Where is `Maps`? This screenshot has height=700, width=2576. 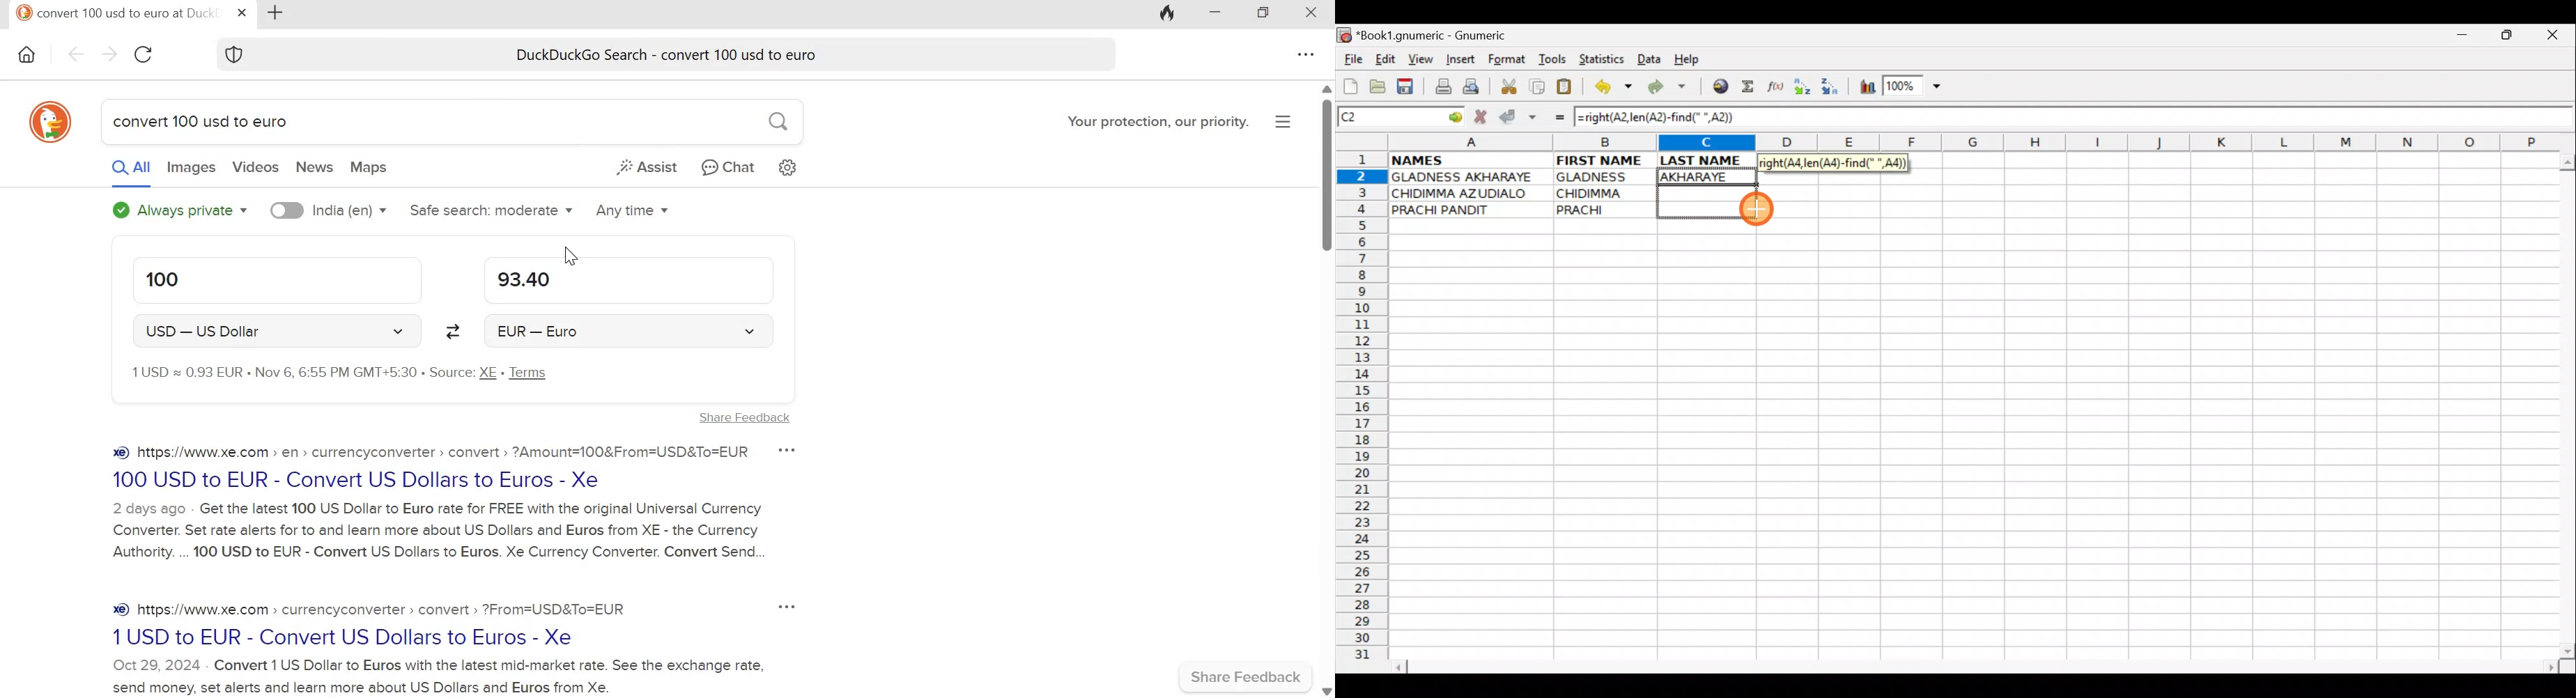
Maps is located at coordinates (369, 167).